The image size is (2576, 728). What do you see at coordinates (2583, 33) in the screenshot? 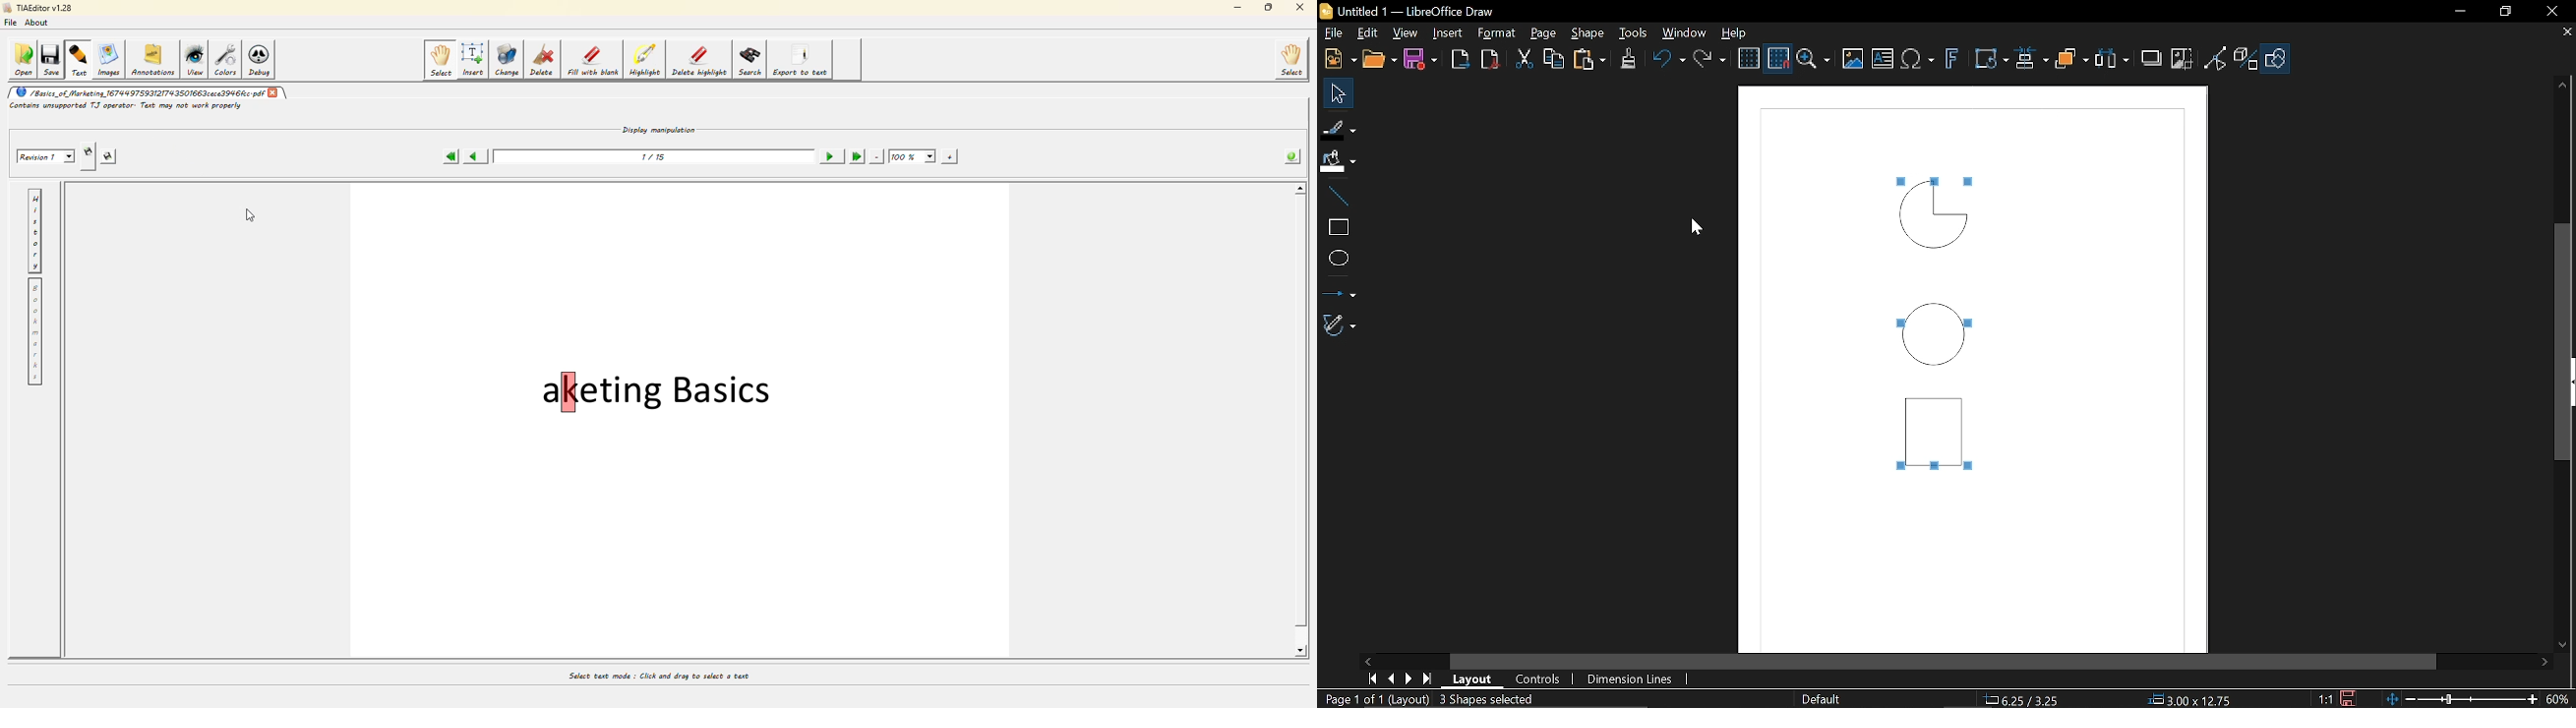
I see `Close tab` at bounding box center [2583, 33].